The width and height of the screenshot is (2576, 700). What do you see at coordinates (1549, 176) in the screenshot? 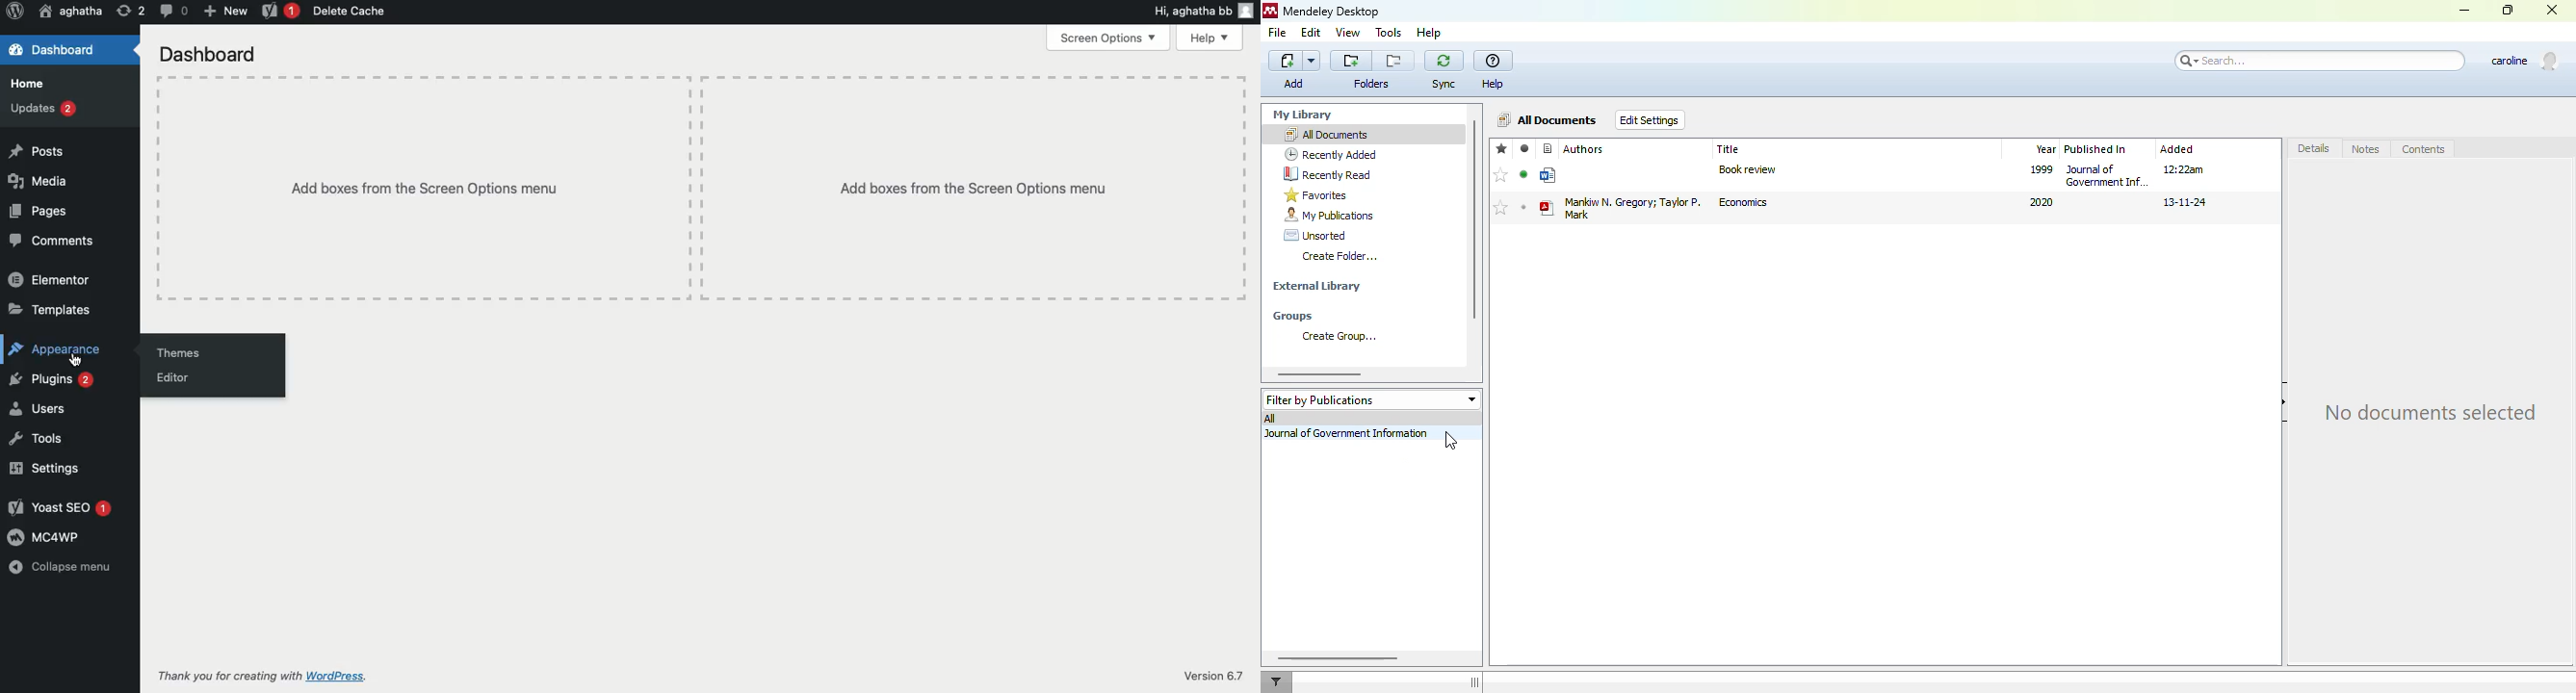
I see `generic` at bounding box center [1549, 176].